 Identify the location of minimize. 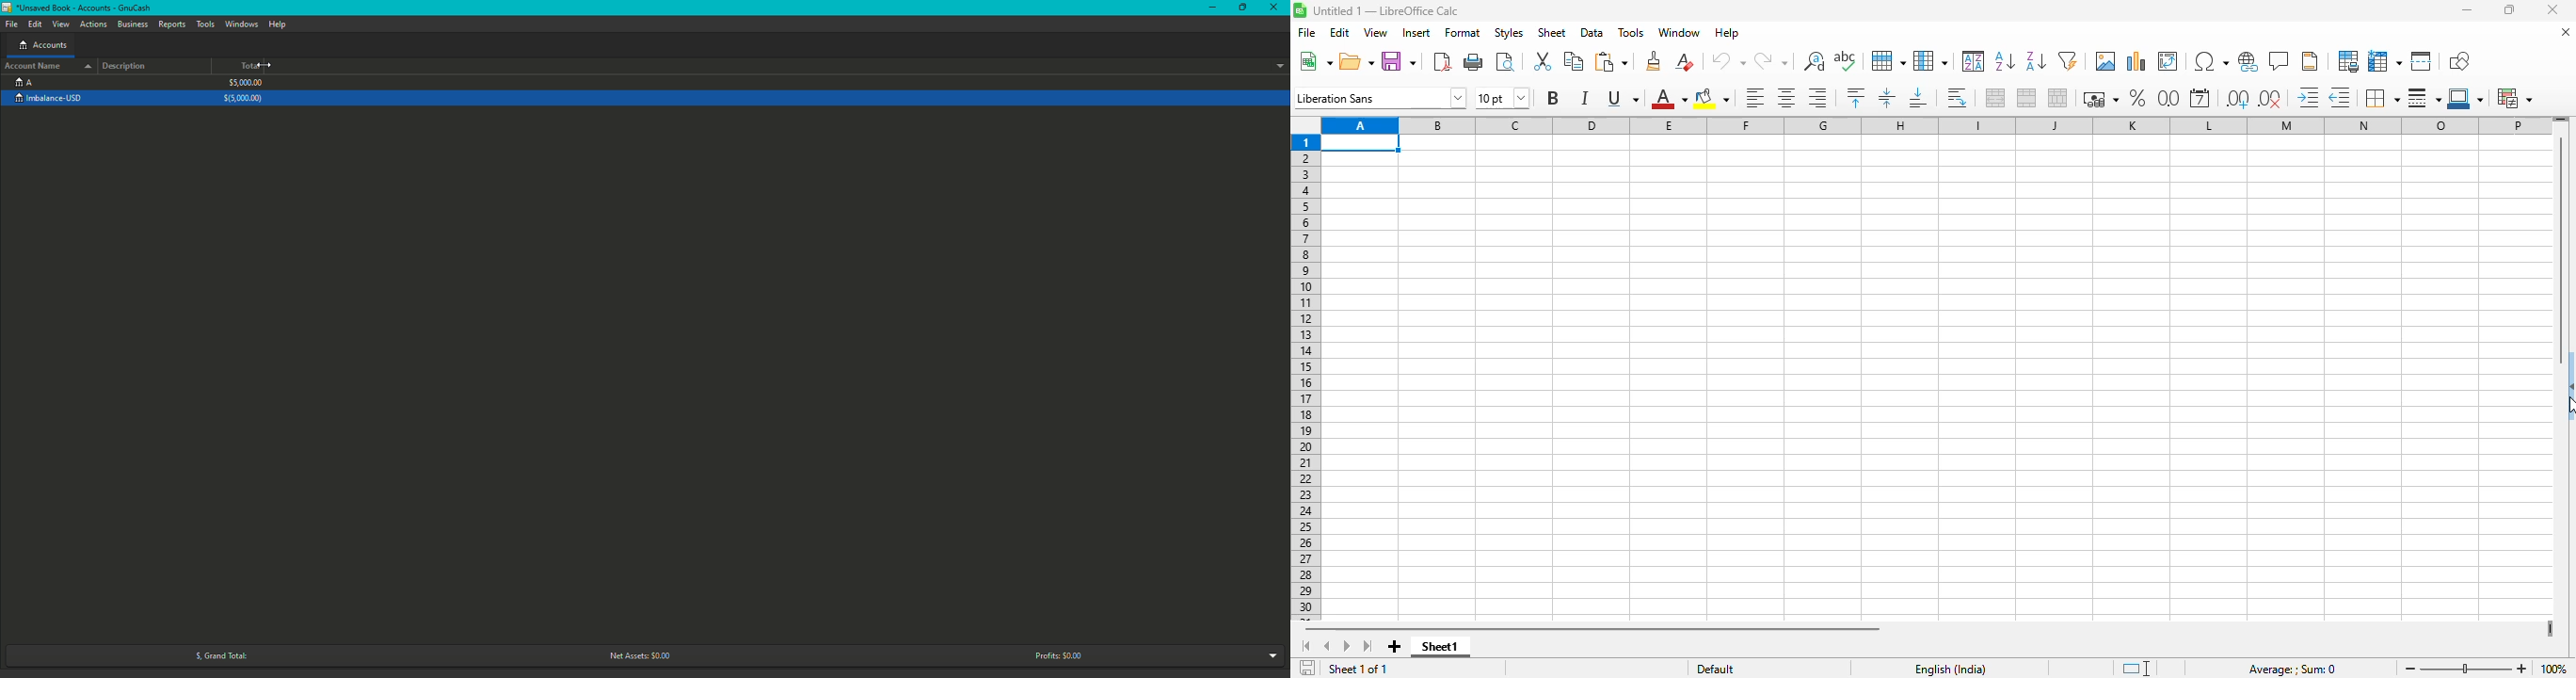
(2467, 9).